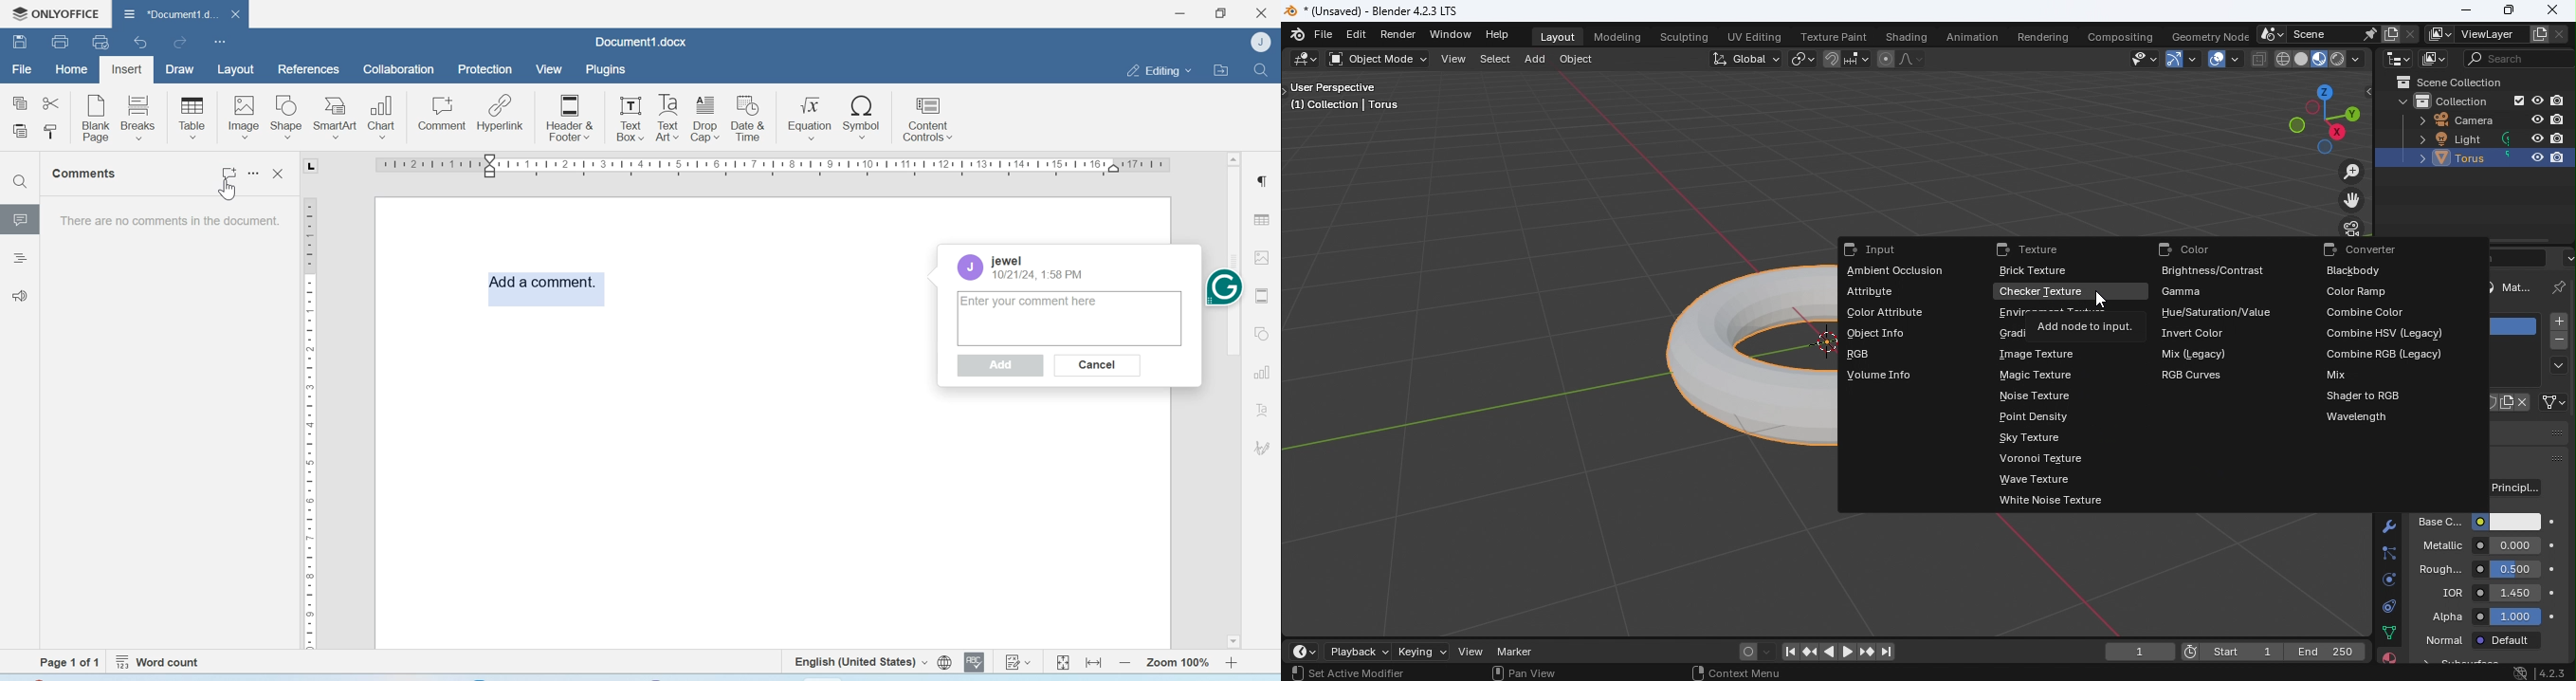 This screenshot has width=2576, height=700. I want to click on Checker texture, so click(2057, 291).